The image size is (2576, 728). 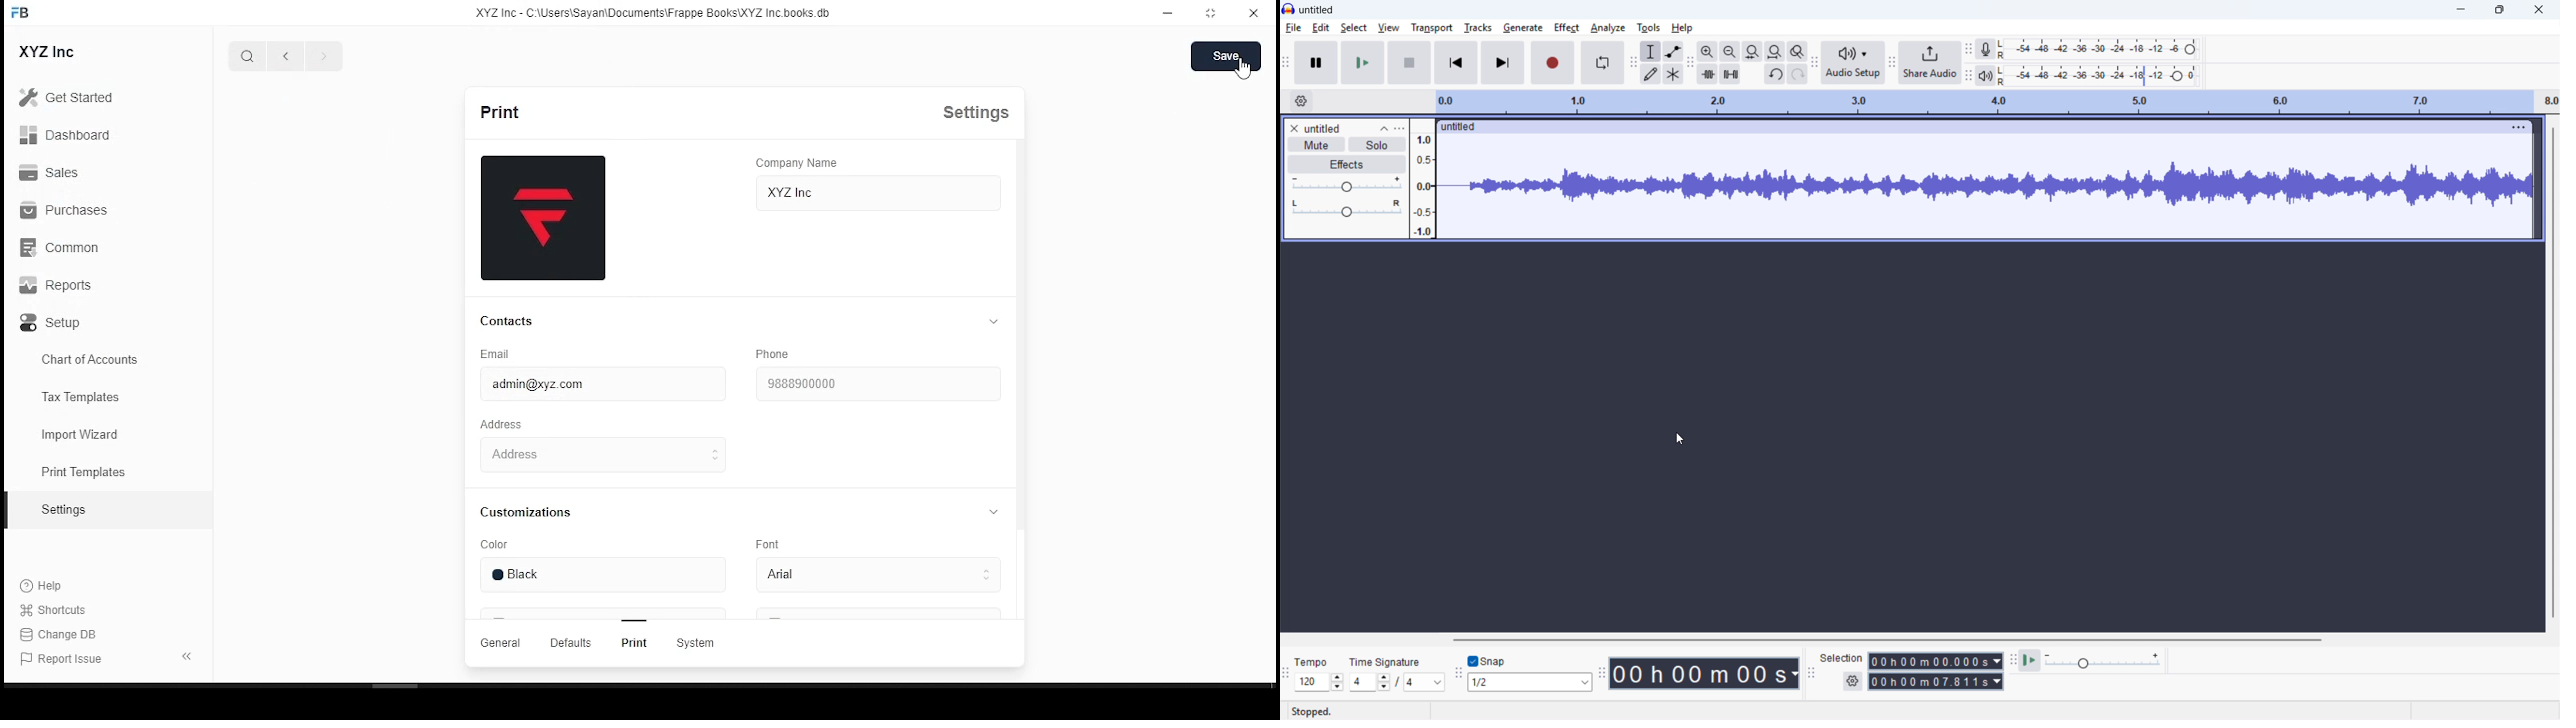 What do you see at coordinates (73, 97) in the screenshot?
I see `Get Started` at bounding box center [73, 97].